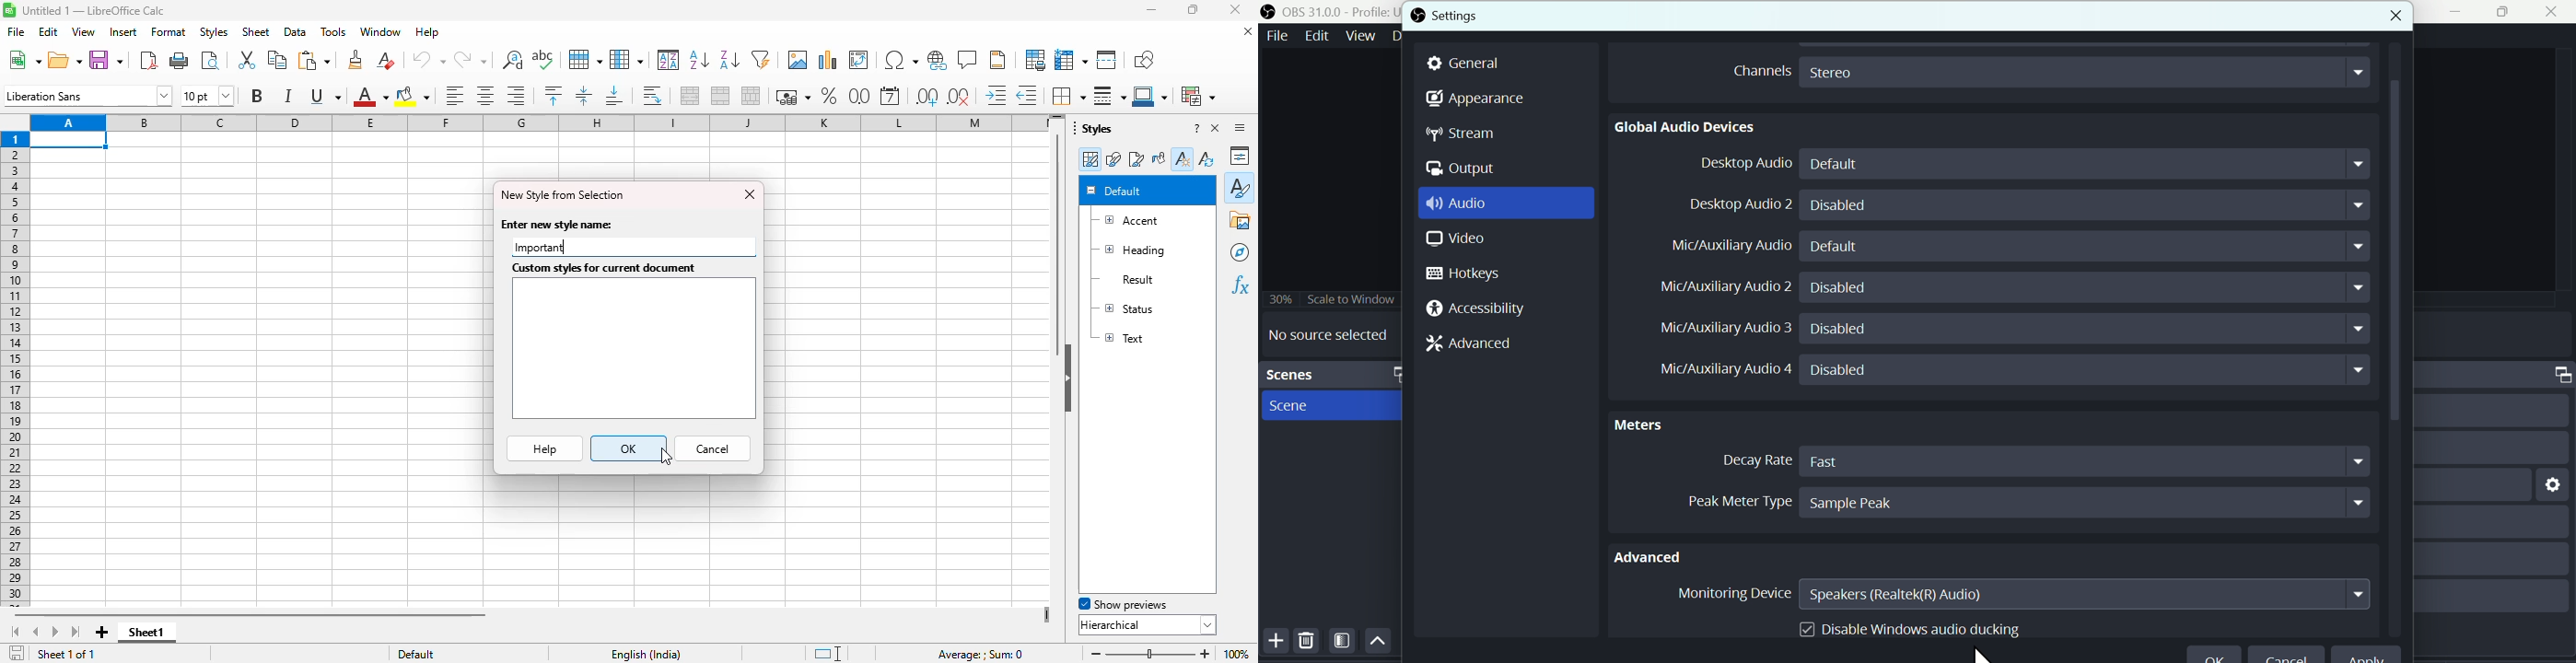 This screenshot has width=2576, height=672. What do you see at coordinates (1182, 157) in the screenshot?
I see `new style from selection` at bounding box center [1182, 157].